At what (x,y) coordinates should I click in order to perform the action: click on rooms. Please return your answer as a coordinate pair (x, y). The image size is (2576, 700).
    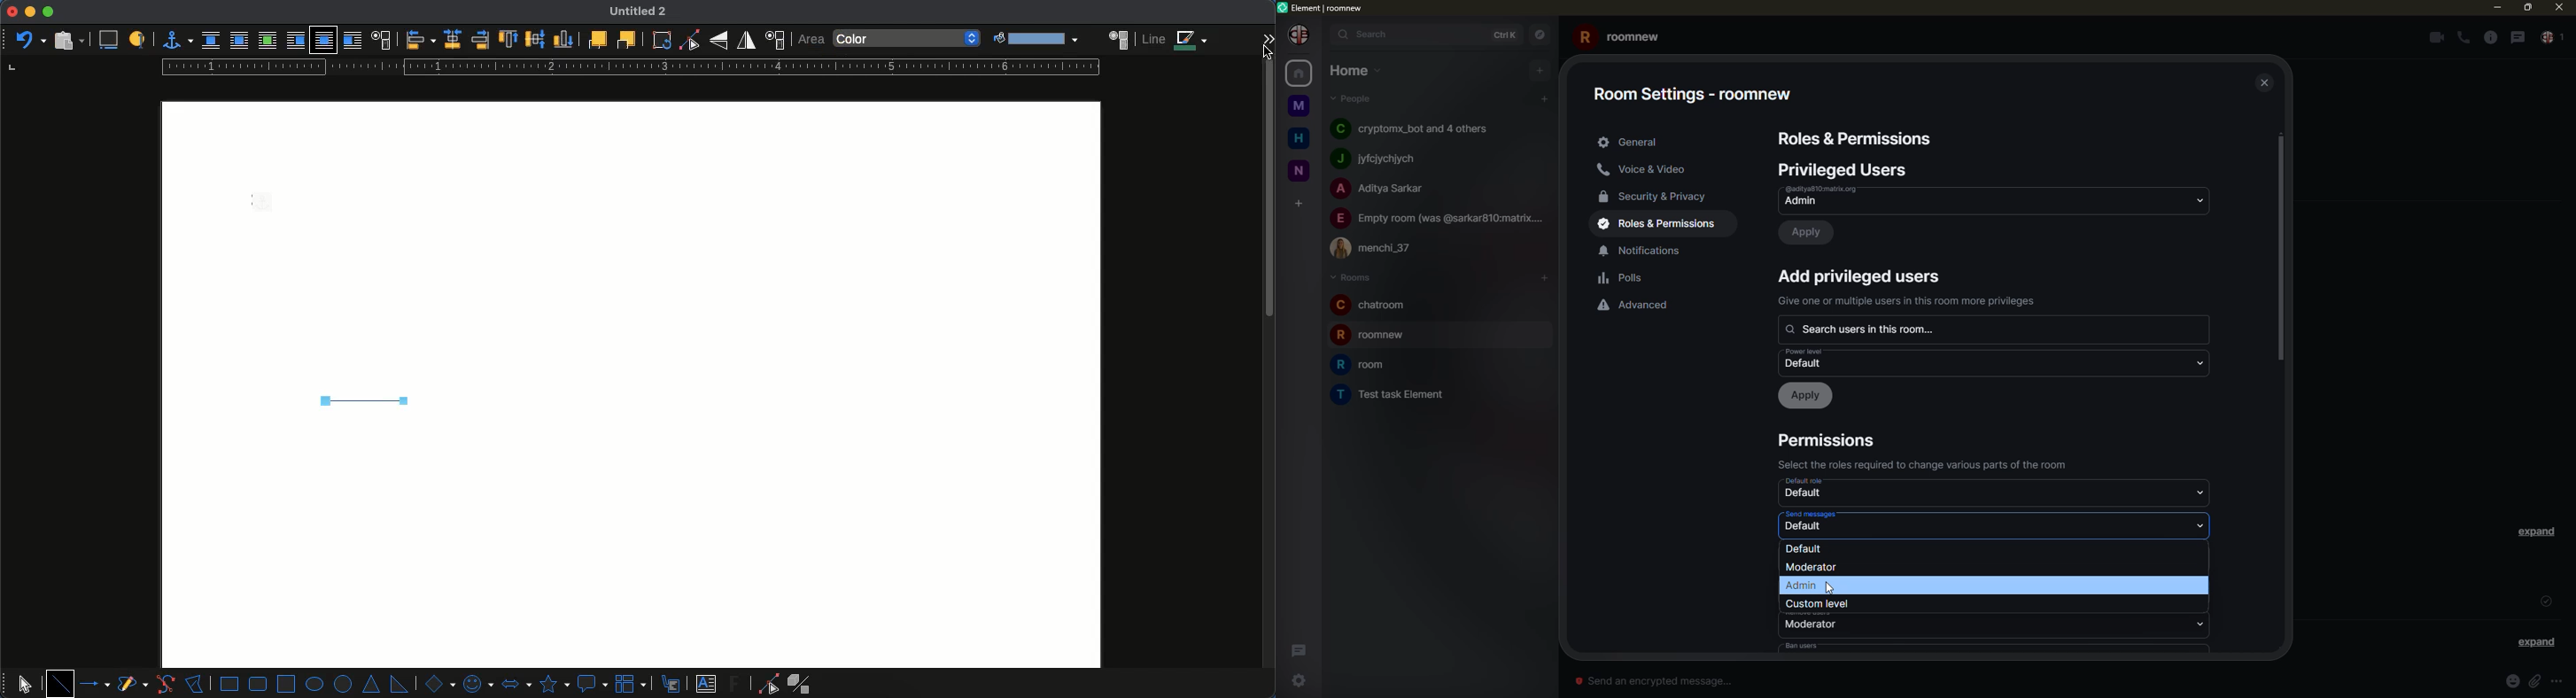
    Looking at the image, I should click on (1351, 276).